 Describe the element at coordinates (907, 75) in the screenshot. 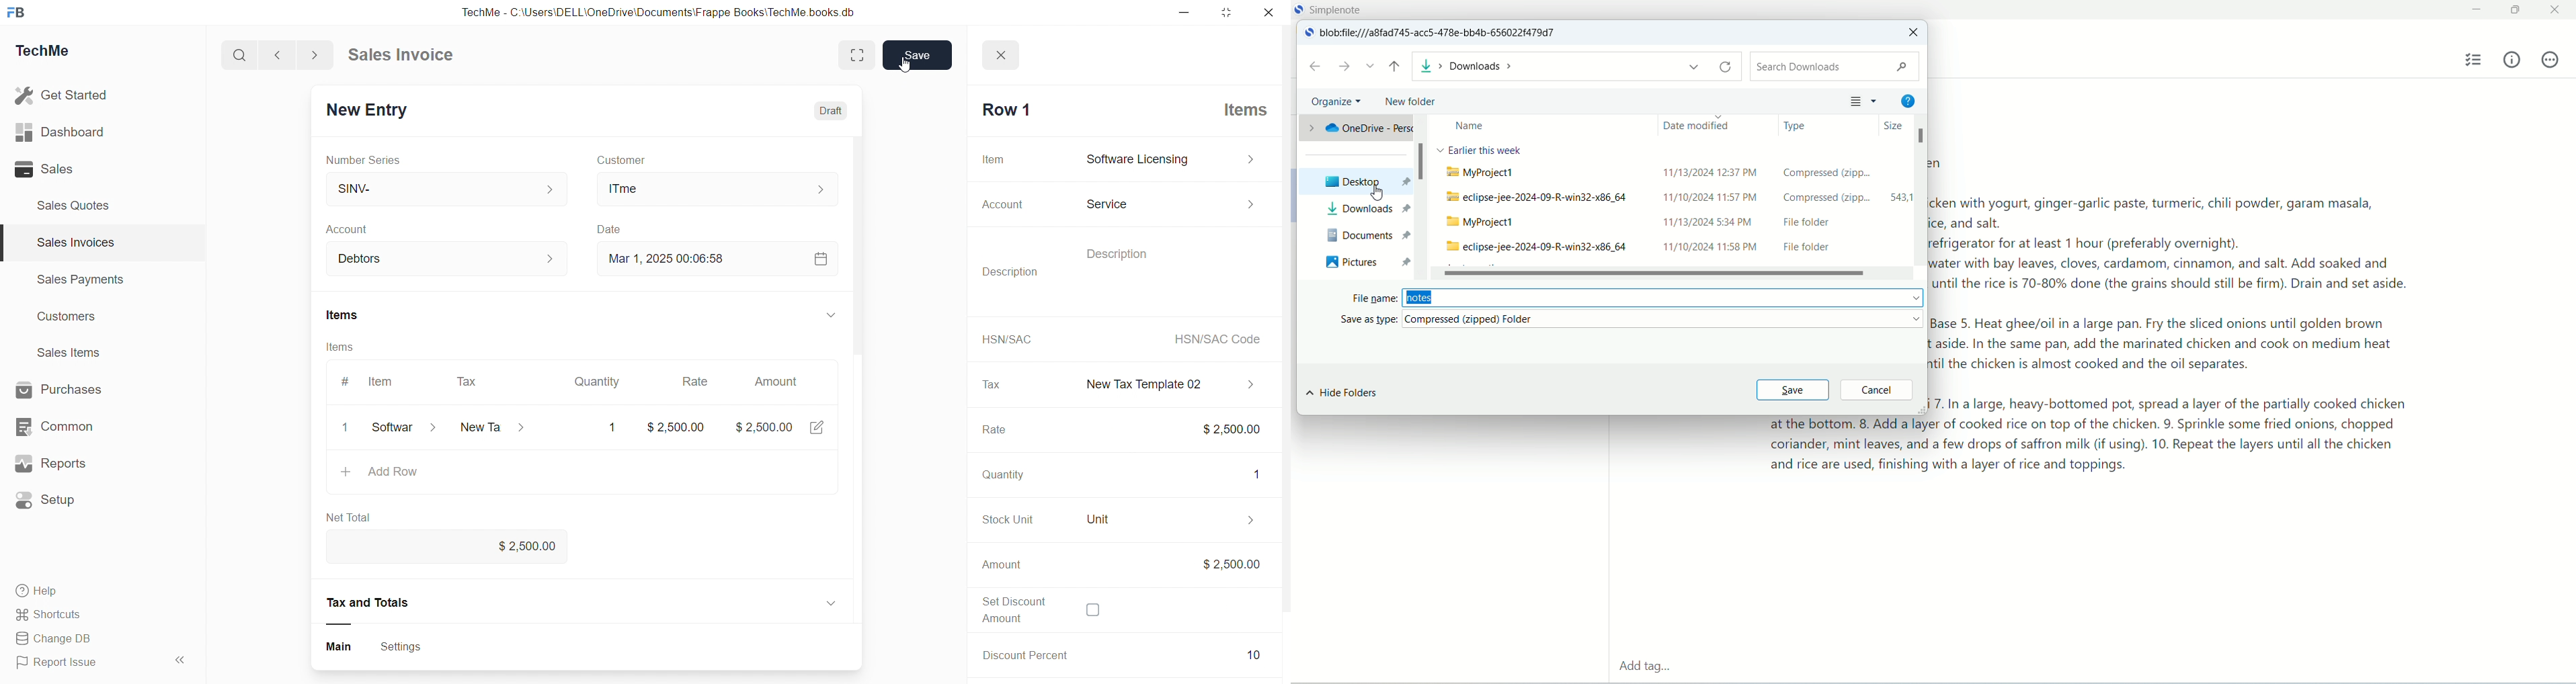

I see `cursor` at that location.